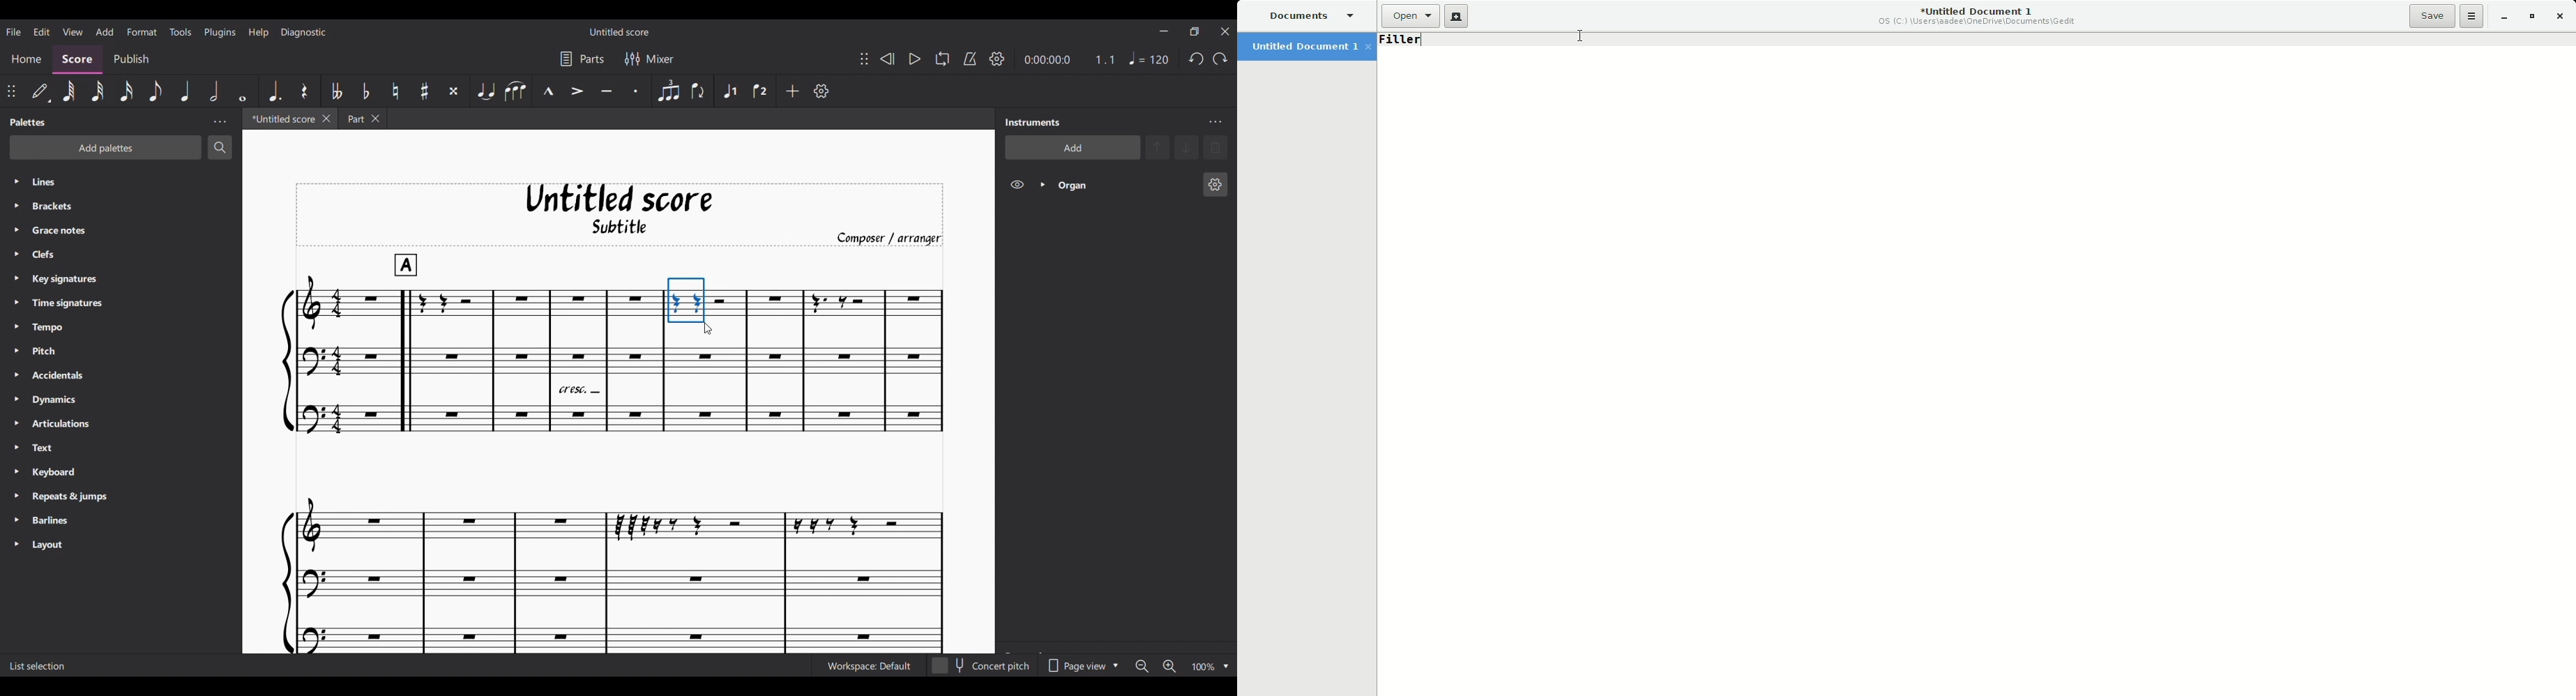 The height and width of the screenshot is (700, 2576). Describe the element at coordinates (760, 91) in the screenshot. I see `Voice 2` at that location.